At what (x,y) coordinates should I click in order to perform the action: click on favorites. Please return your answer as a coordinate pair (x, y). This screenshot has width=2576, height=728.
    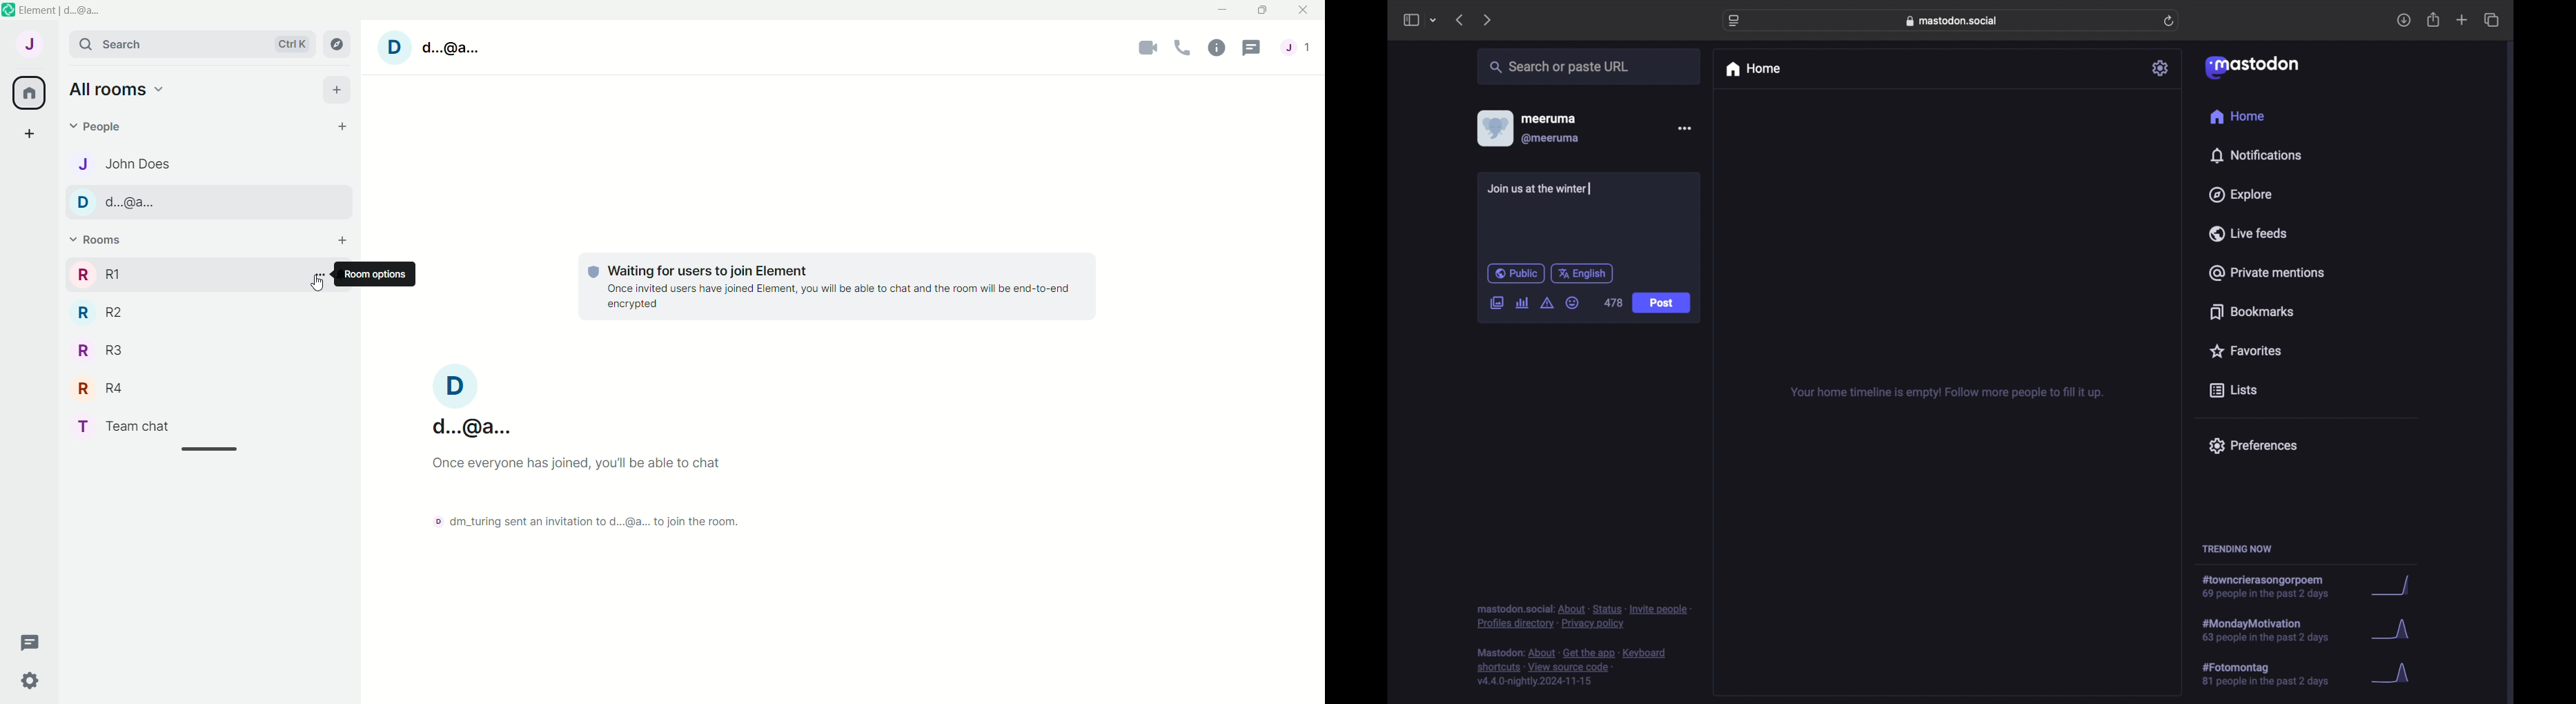
    Looking at the image, I should click on (2245, 351).